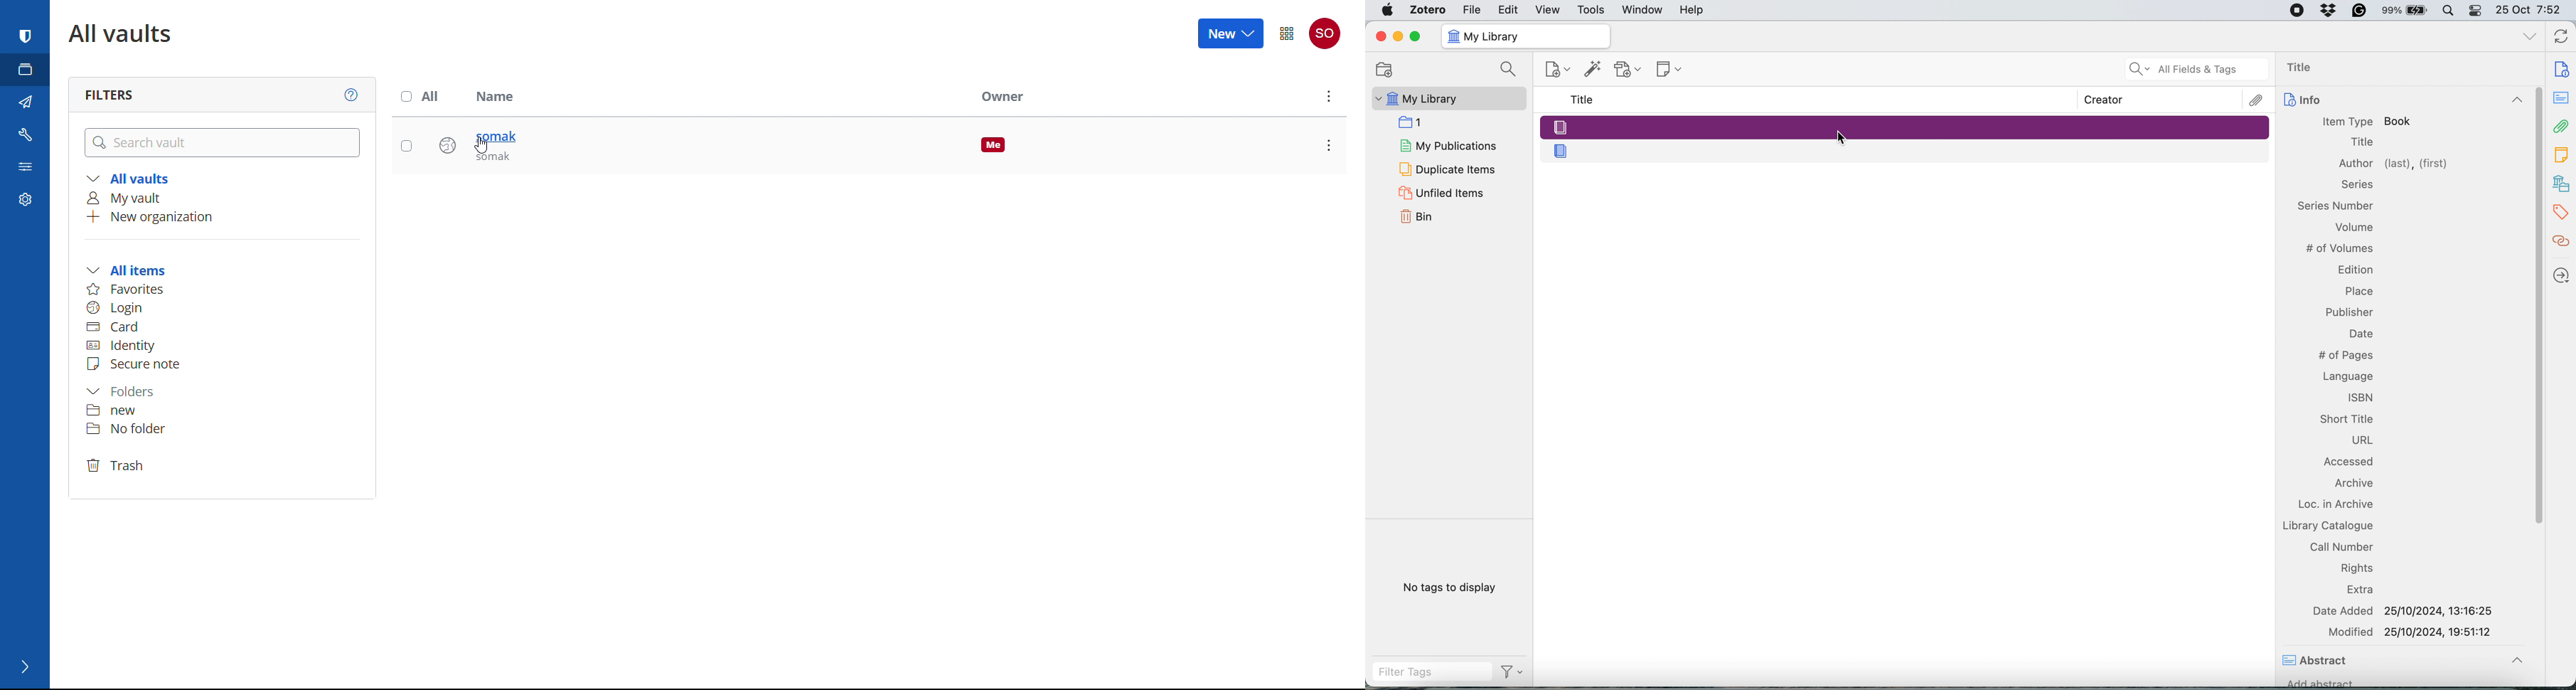 This screenshot has width=2576, height=700. What do you see at coordinates (493, 96) in the screenshot?
I see `name` at bounding box center [493, 96].